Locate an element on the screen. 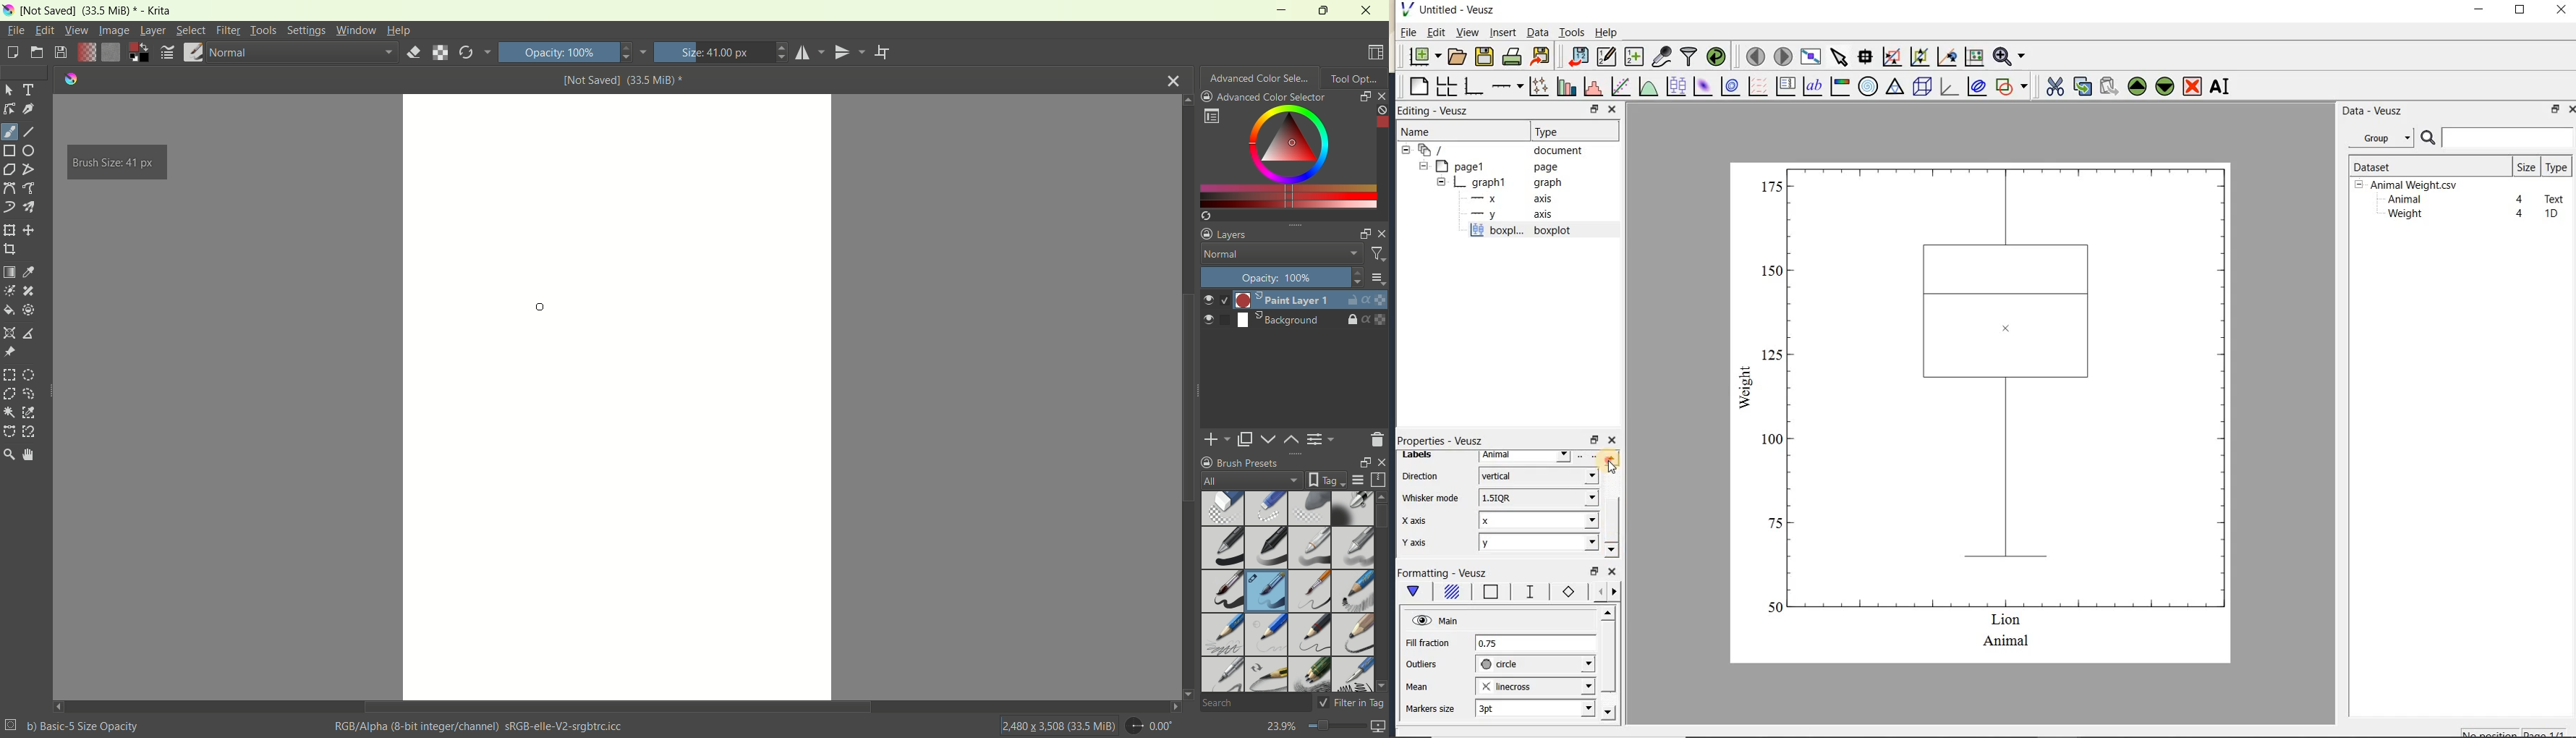 The image size is (2576, 756). Help is located at coordinates (1606, 33).